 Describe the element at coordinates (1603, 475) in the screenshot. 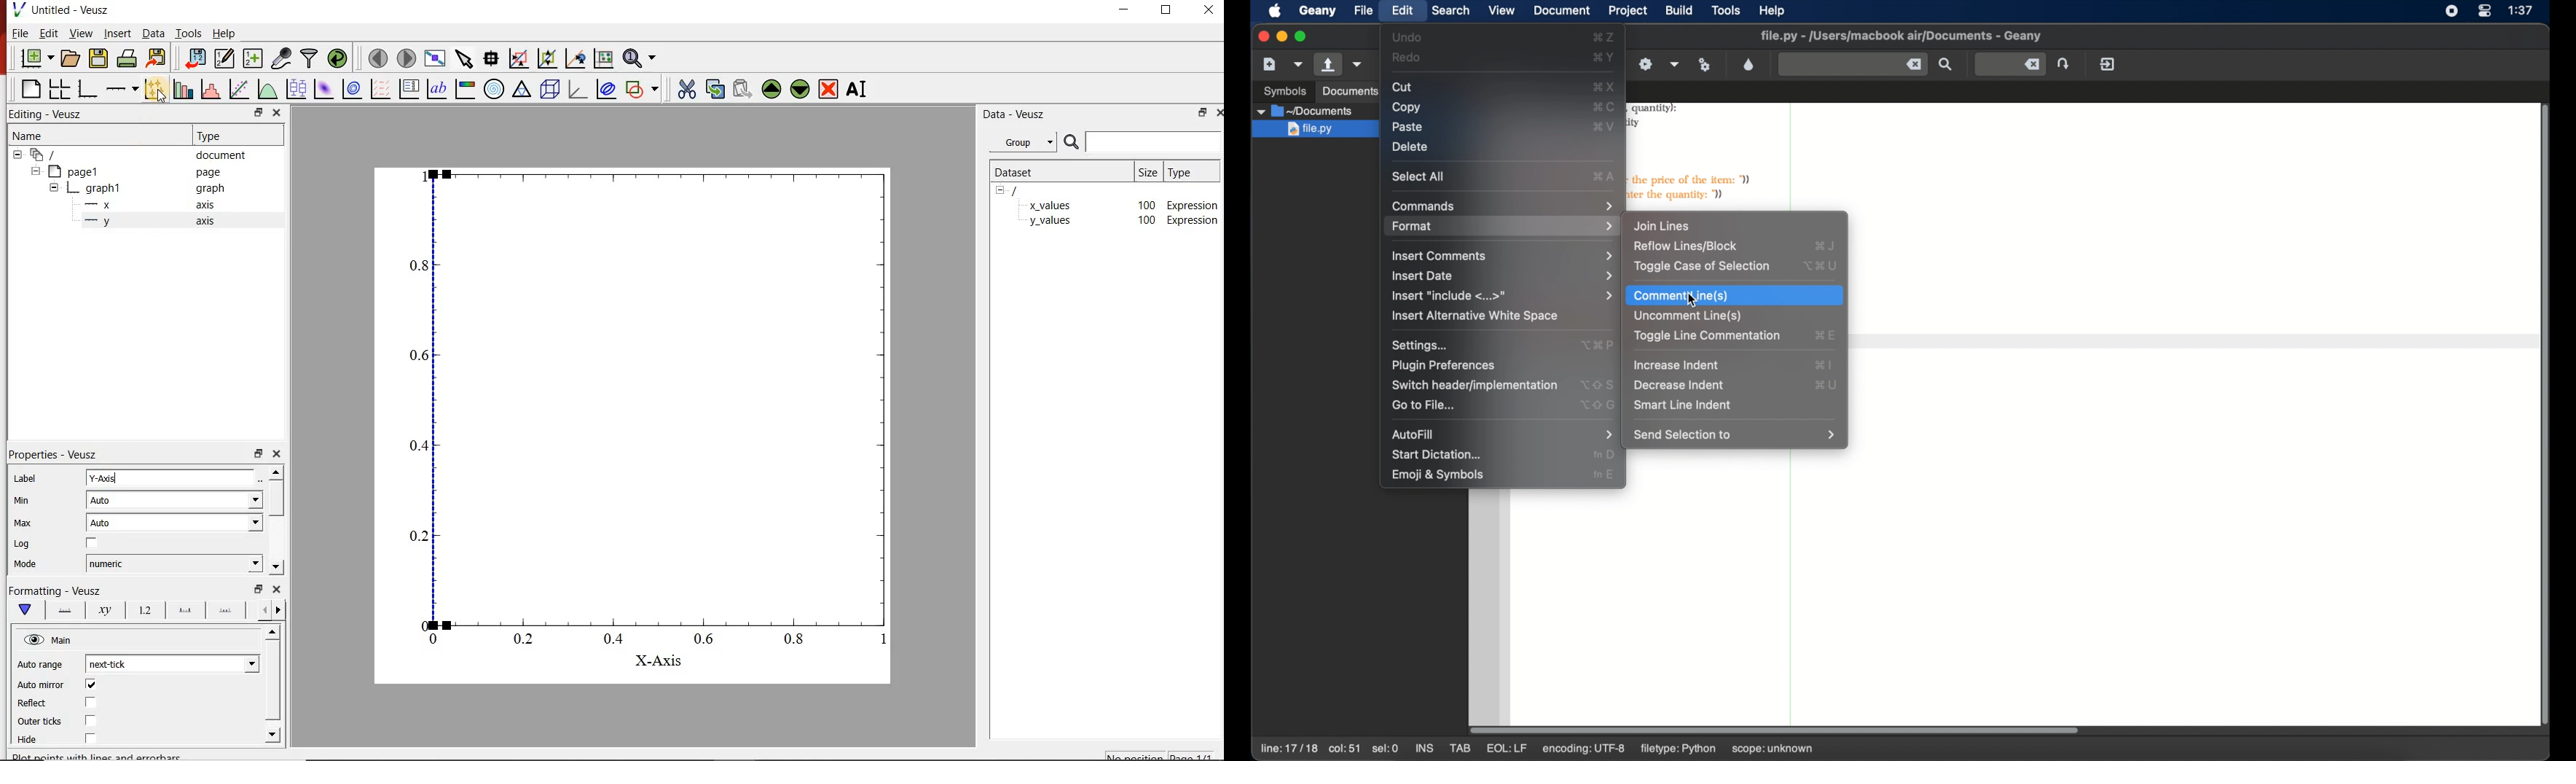

I see `emoji and symbols shortcut` at that location.